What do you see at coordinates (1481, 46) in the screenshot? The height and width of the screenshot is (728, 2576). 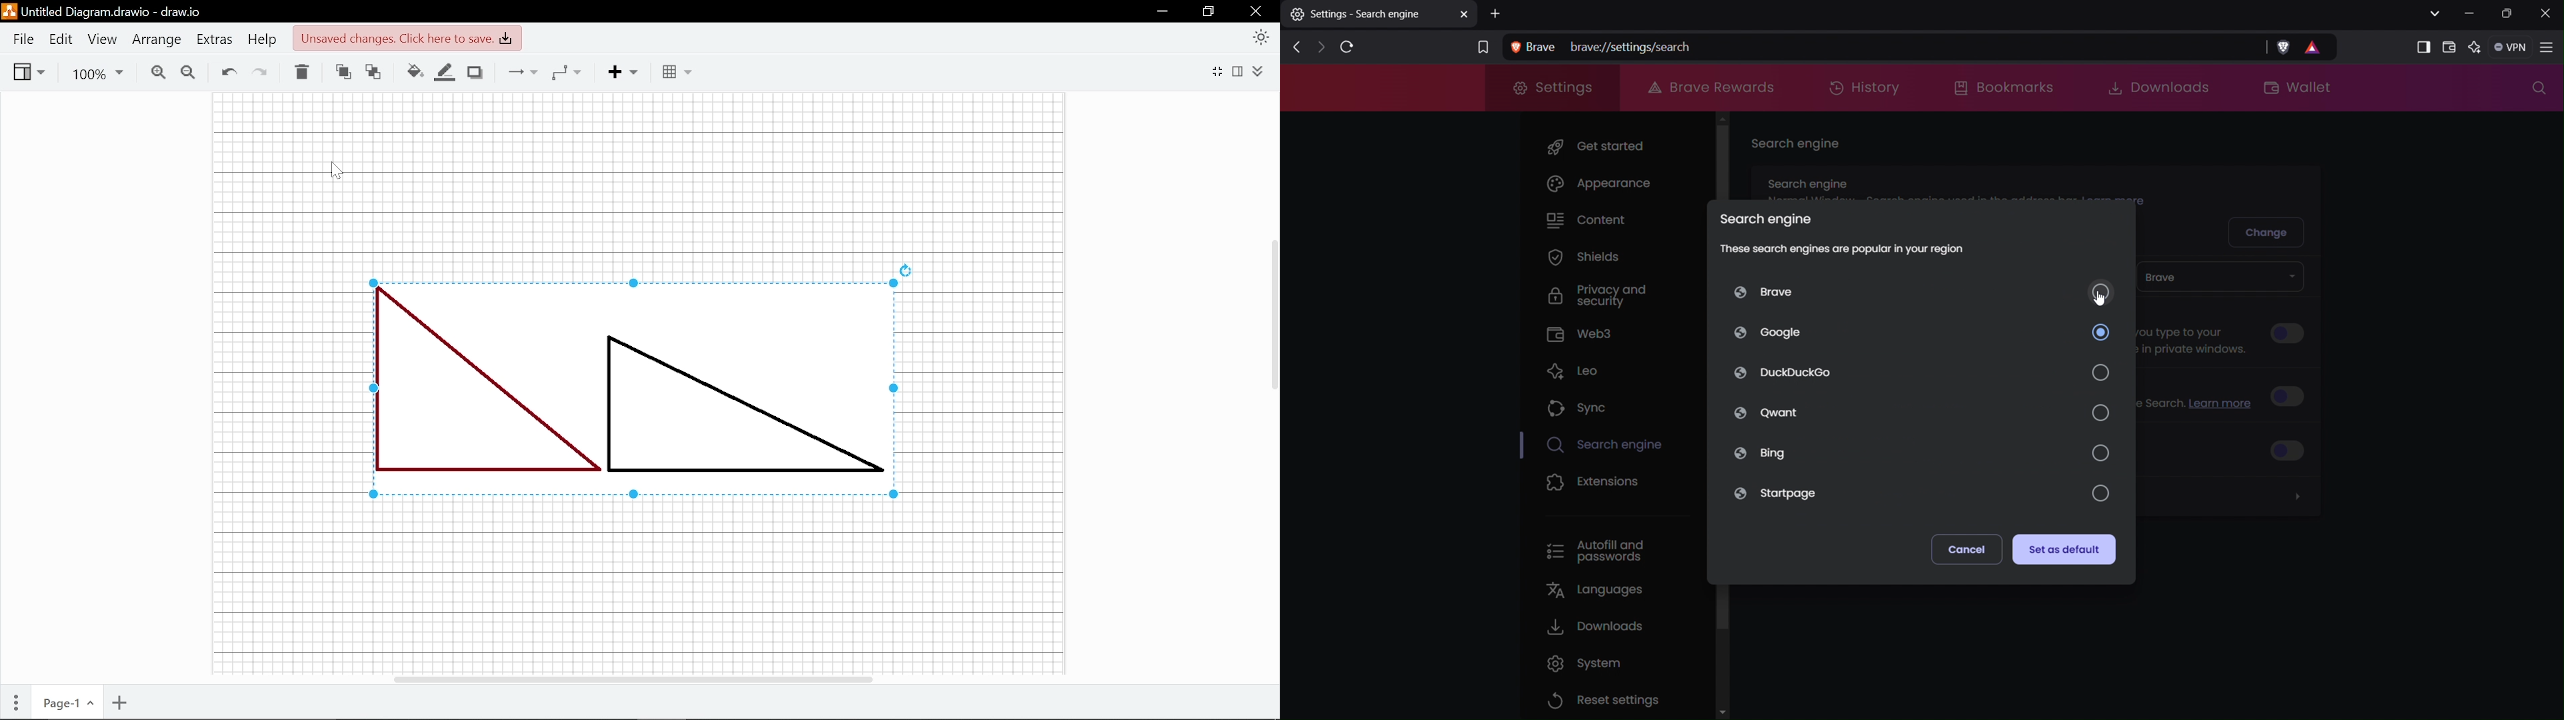 I see `Bookmark` at bounding box center [1481, 46].